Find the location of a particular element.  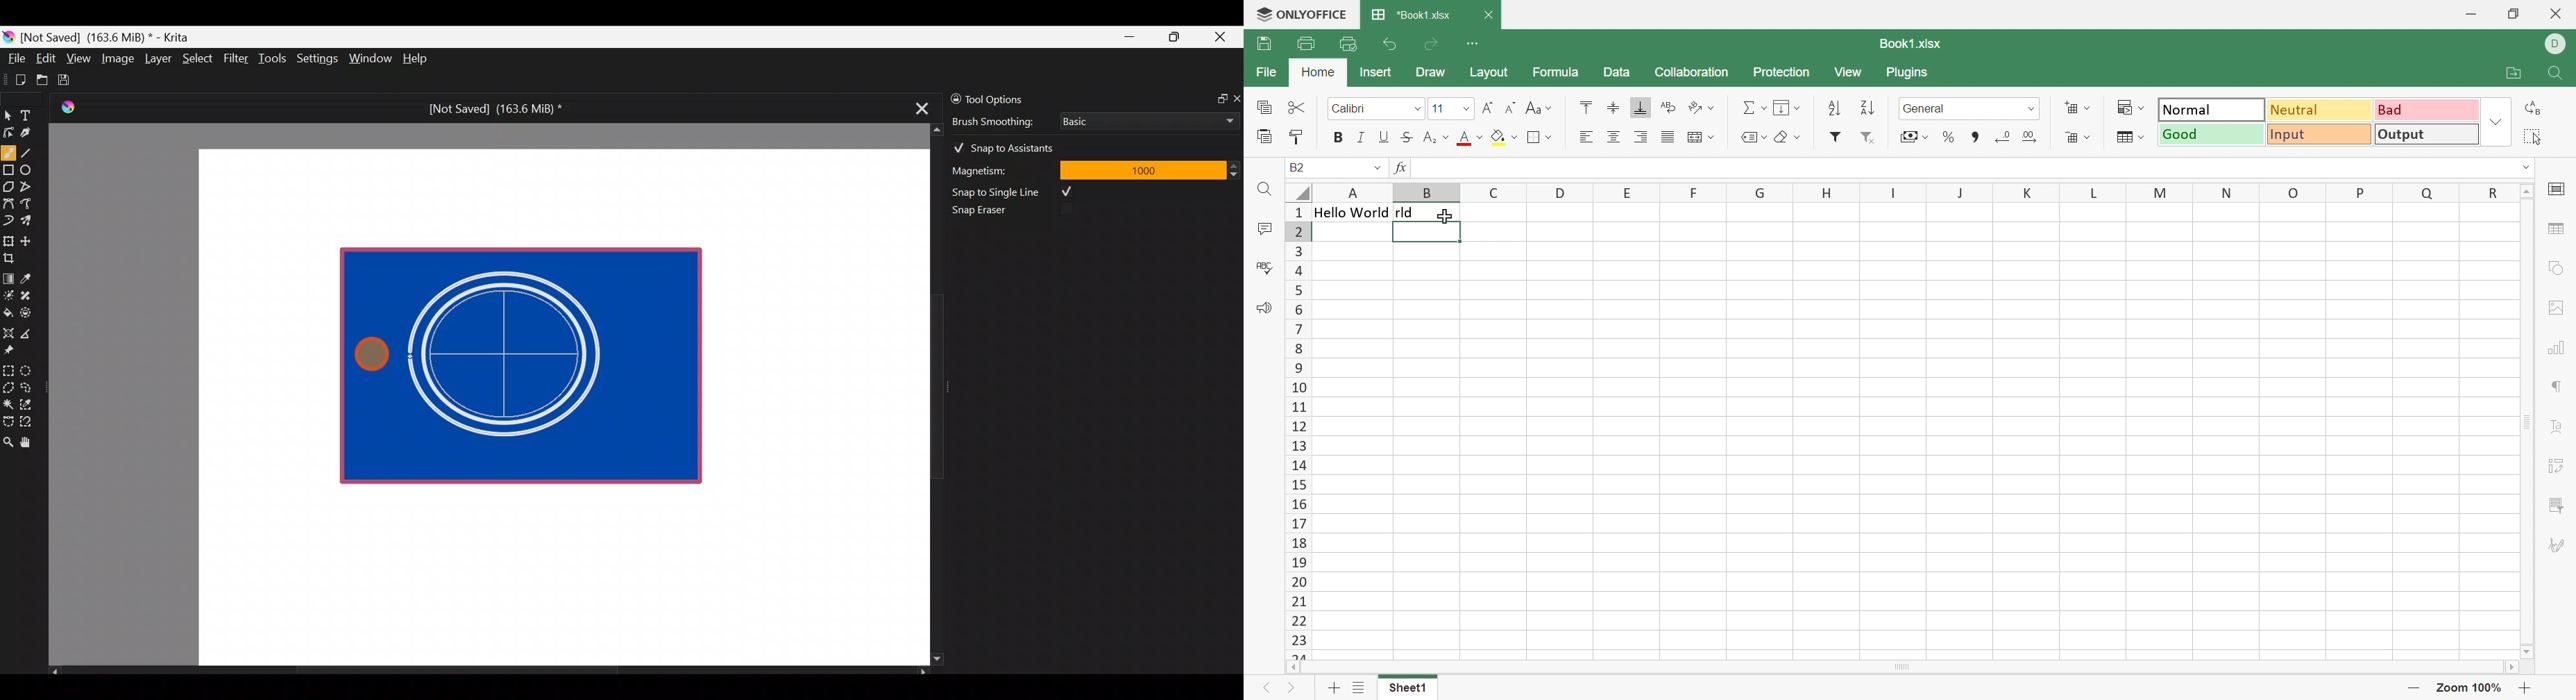

Column names is located at coordinates (1908, 192).